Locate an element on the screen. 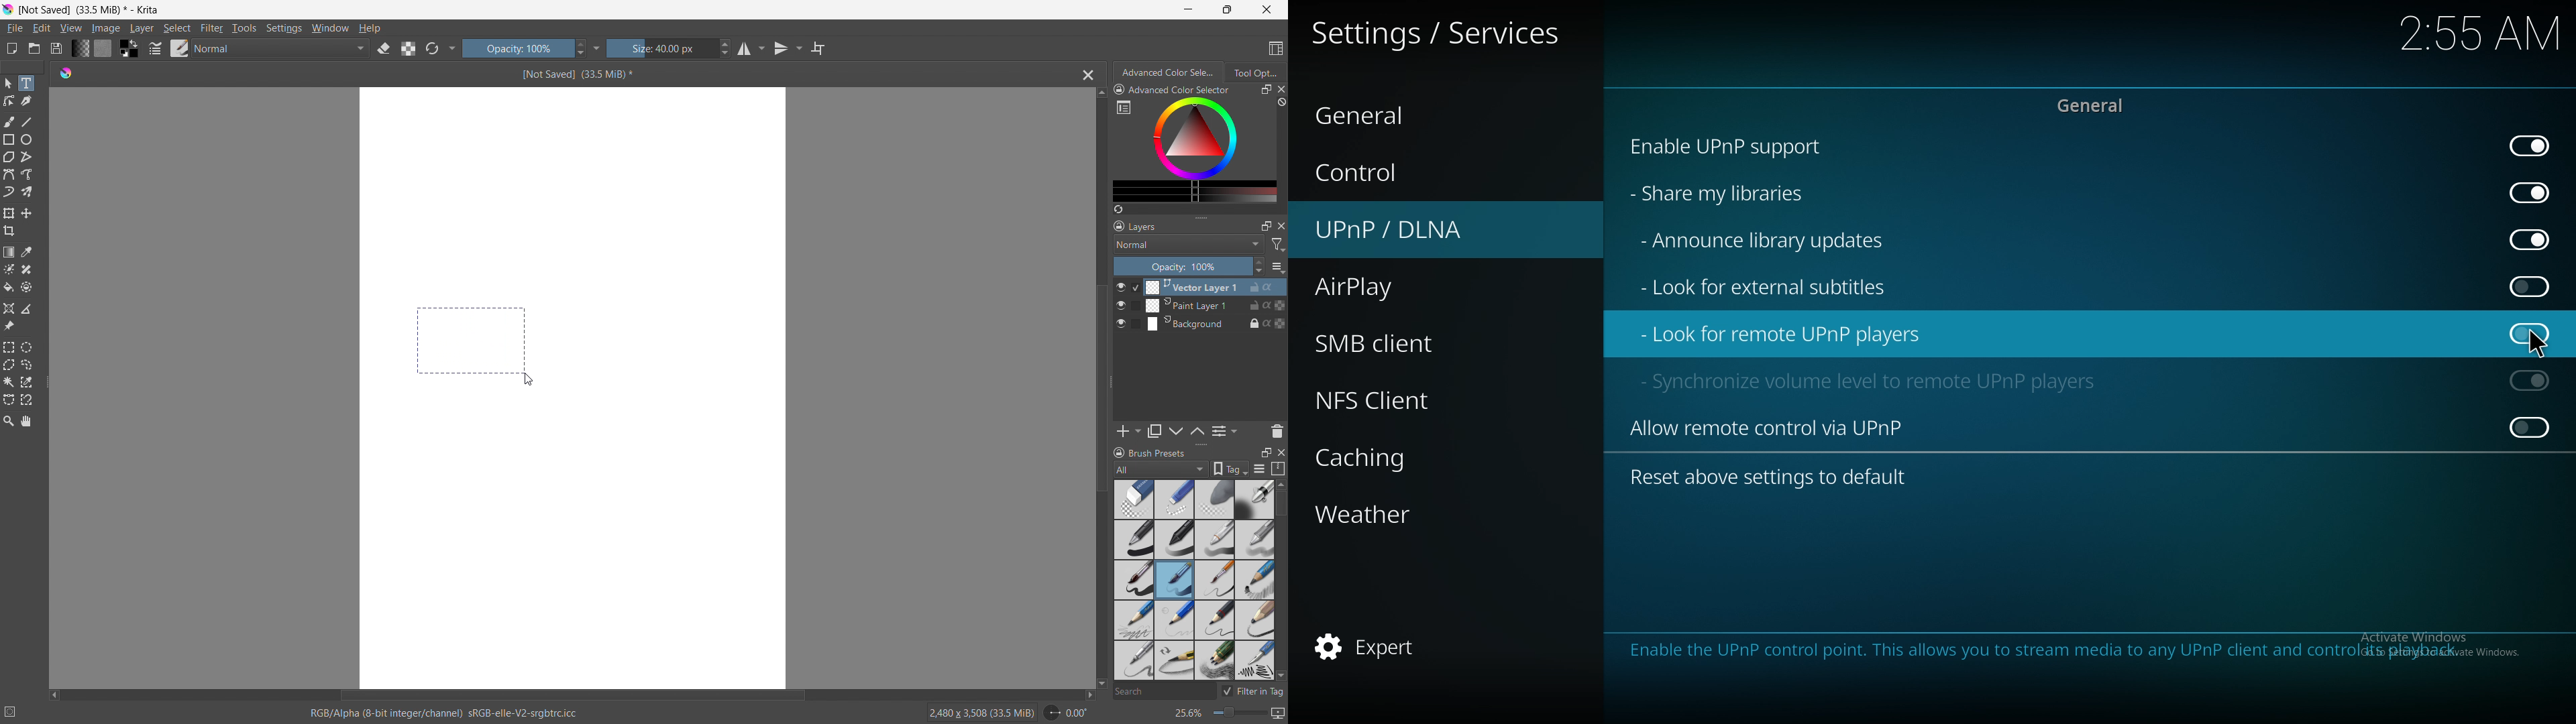  weather is located at coordinates (1385, 513).